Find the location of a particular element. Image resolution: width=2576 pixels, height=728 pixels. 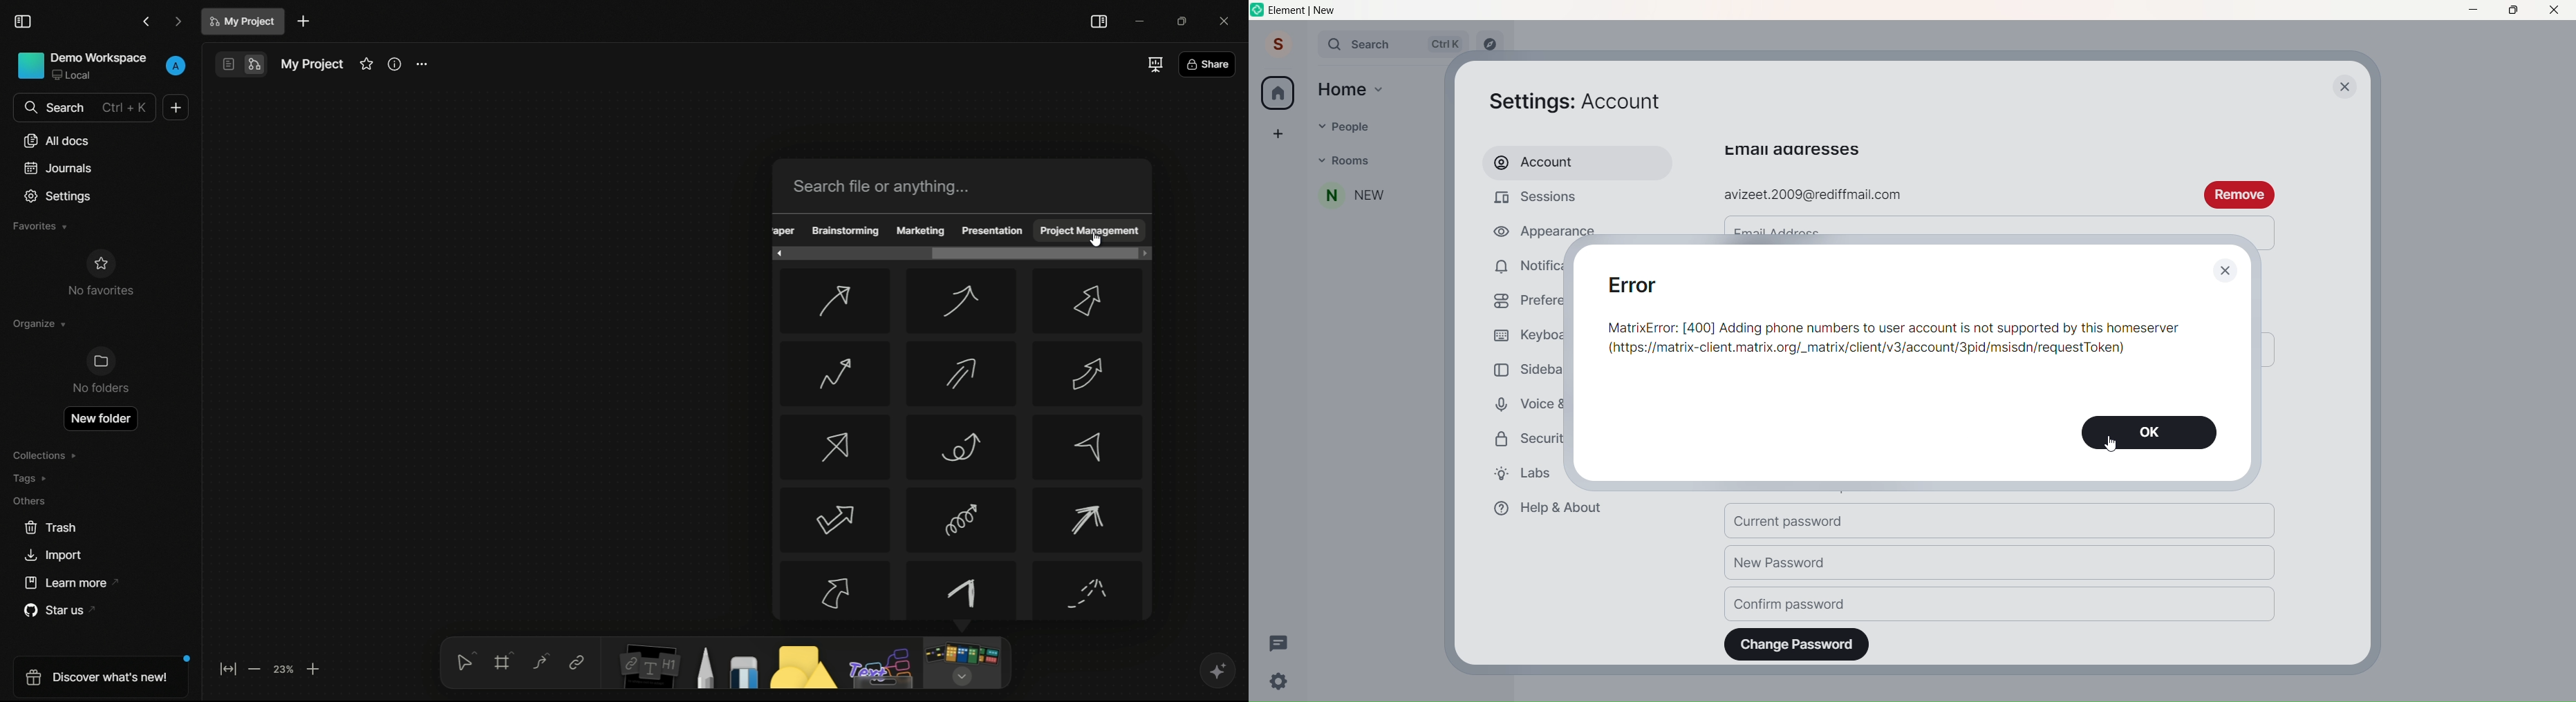

Close is located at coordinates (2555, 10).